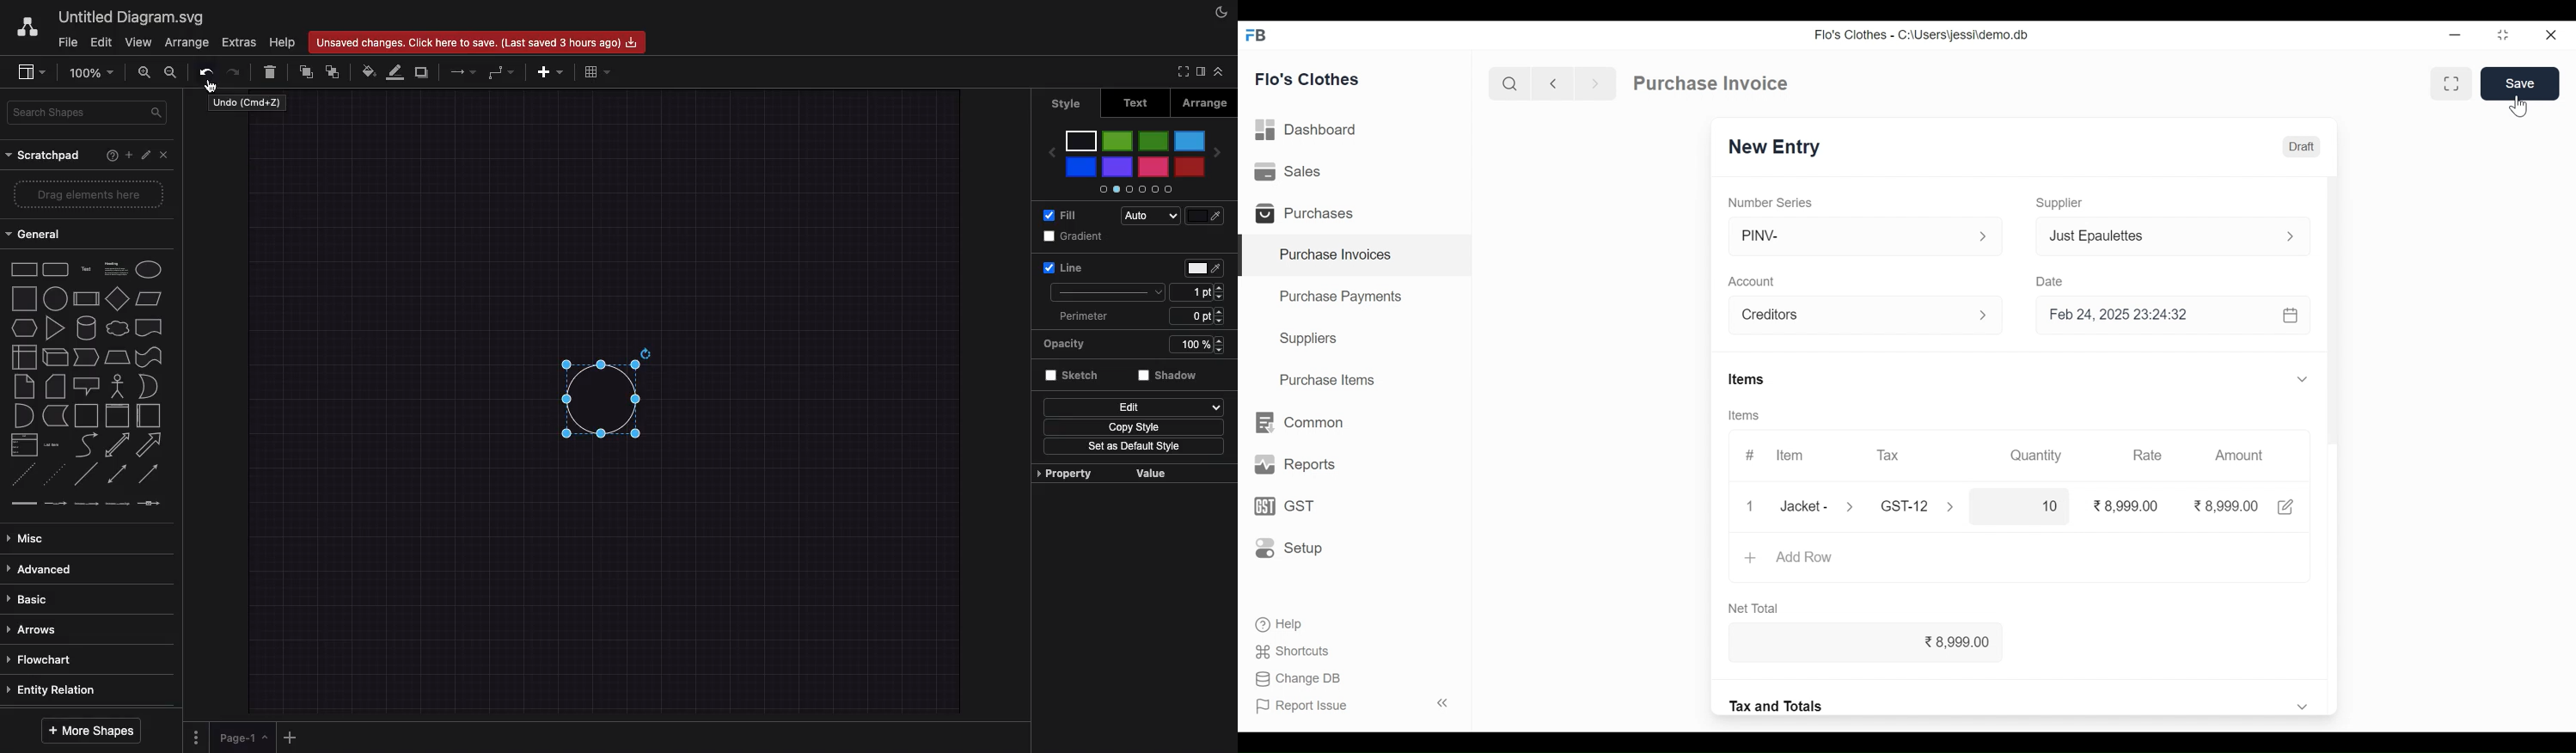 This screenshot has height=756, width=2576. I want to click on 8,999.00, so click(2127, 506).